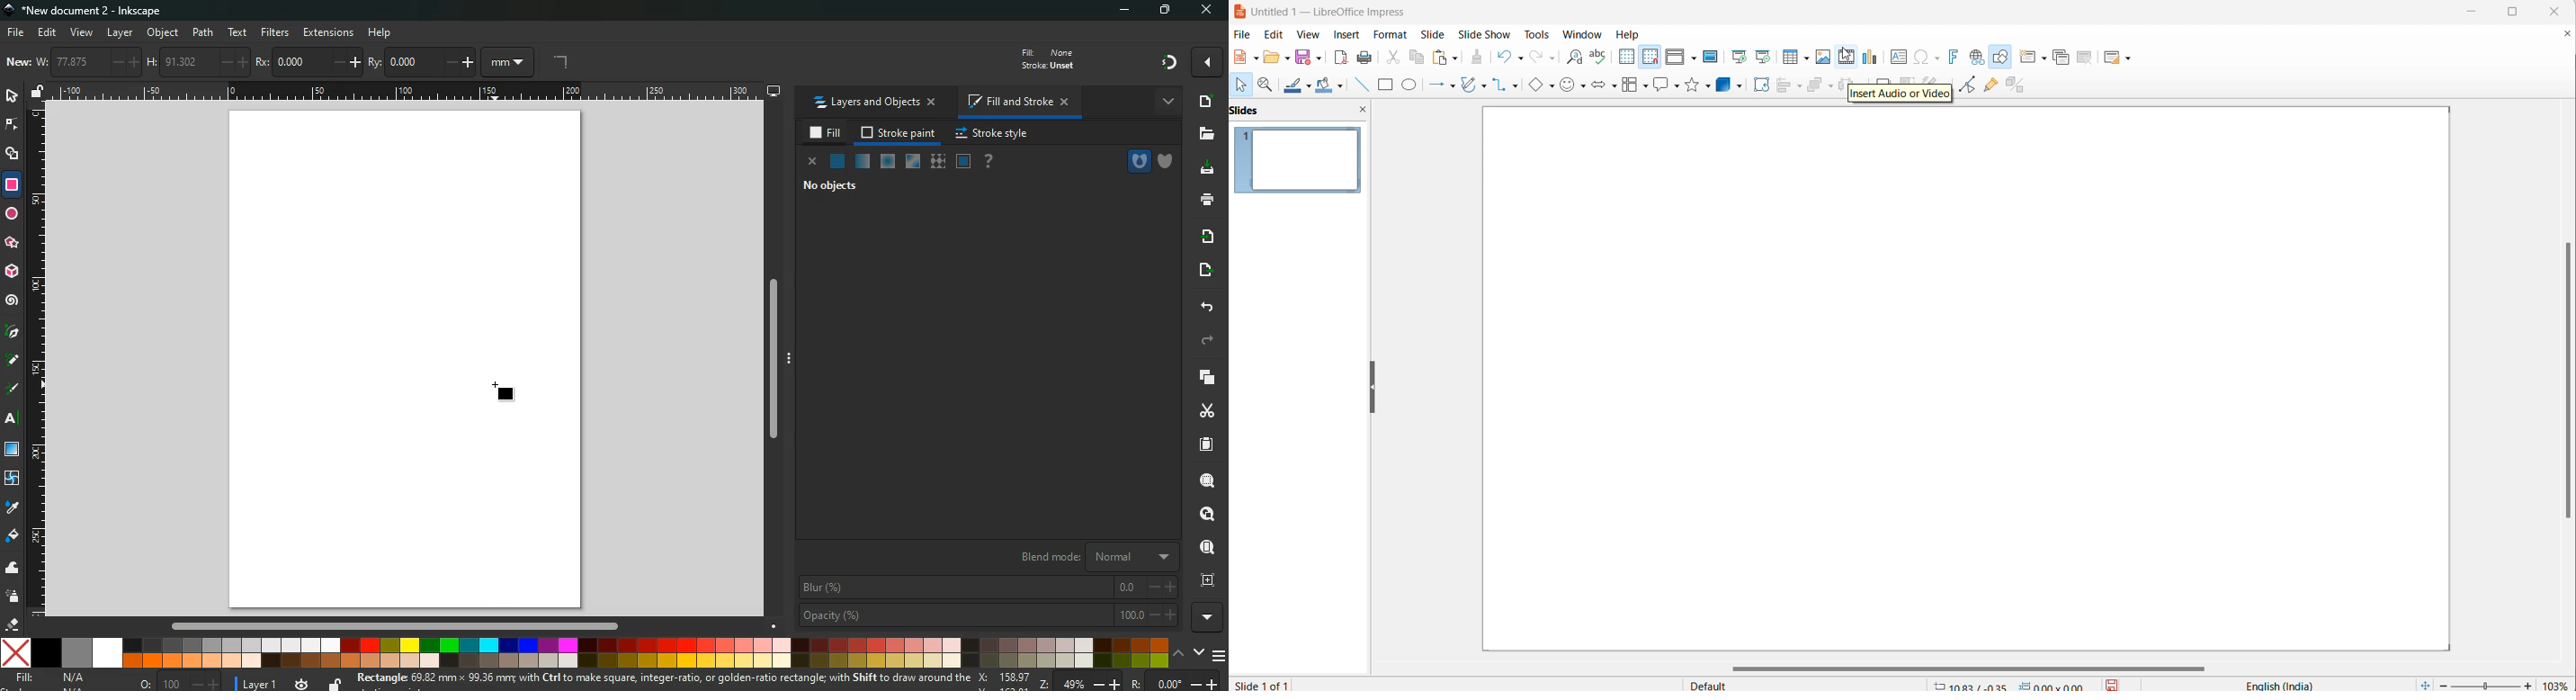 The height and width of the screenshot is (700, 2576). I want to click on time, so click(300, 683).